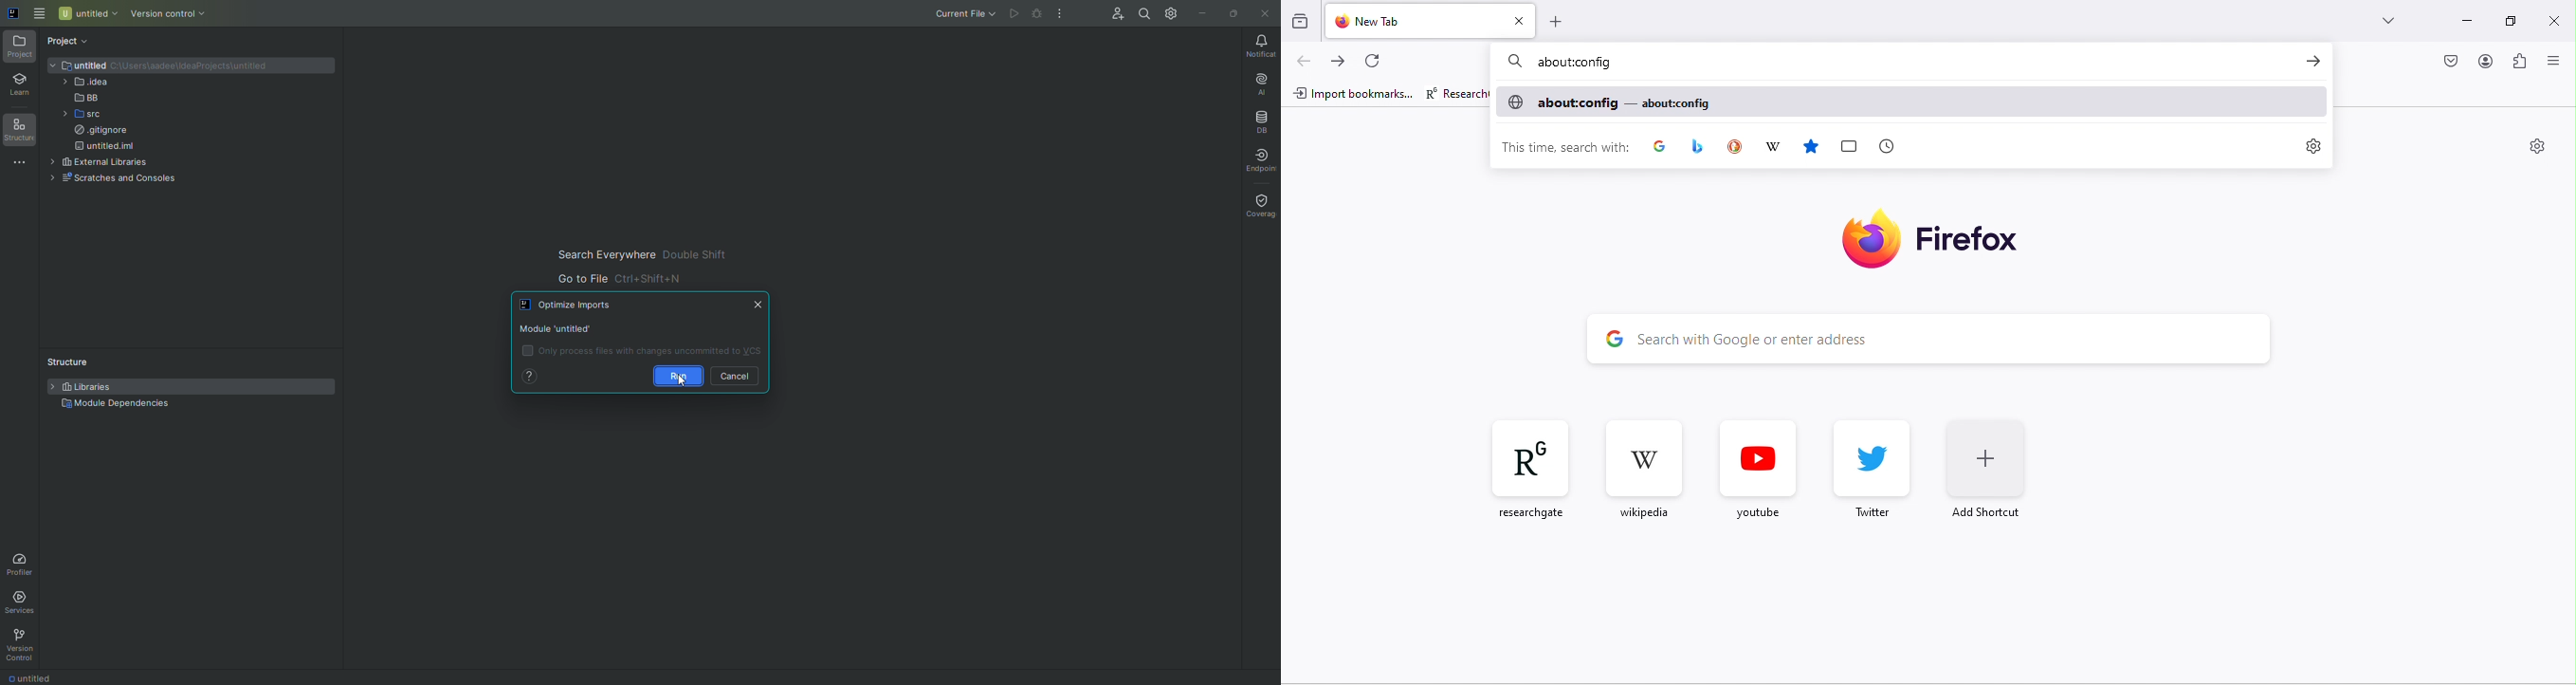 This screenshot has width=2576, height=700. What do you see at coordinates (1811, 142) in the screenshot?
I see `favourites` at bounding box center [1811, 142].